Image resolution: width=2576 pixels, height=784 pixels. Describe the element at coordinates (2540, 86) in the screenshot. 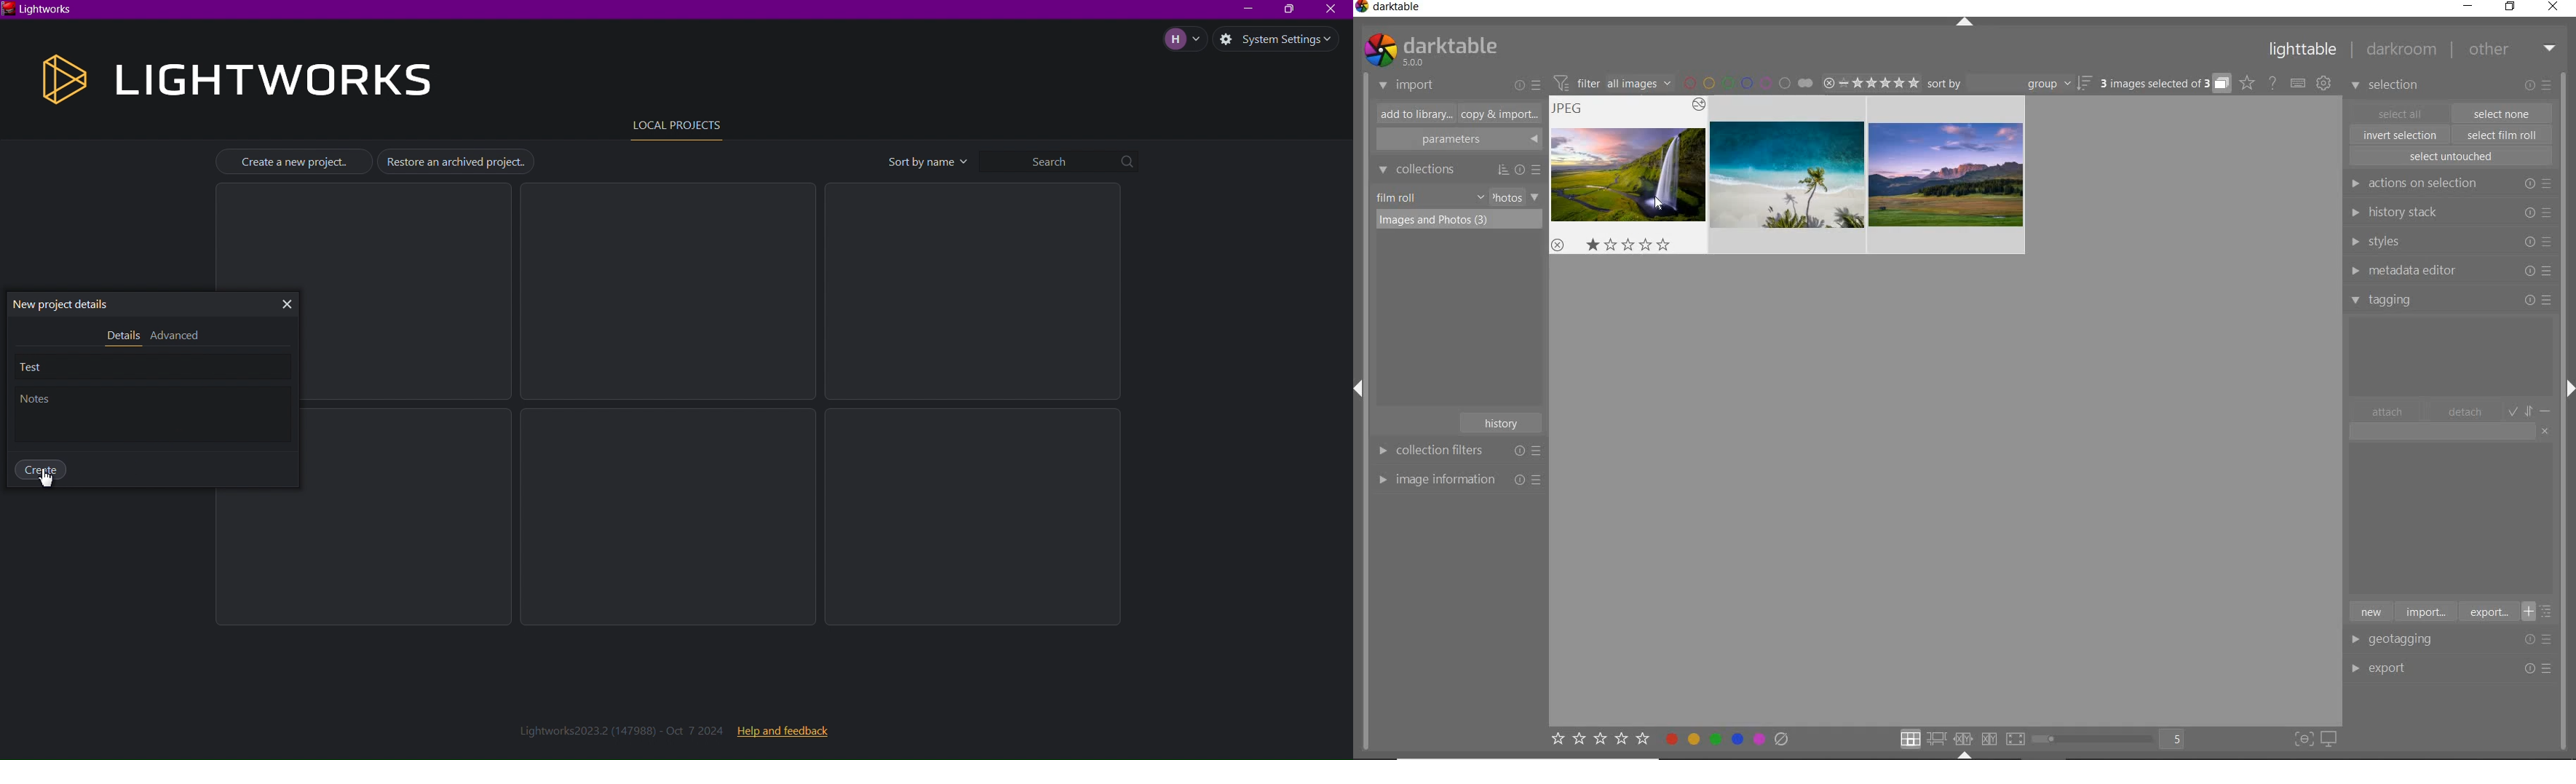

I see `modify selected images or presets & preferences` at that location.